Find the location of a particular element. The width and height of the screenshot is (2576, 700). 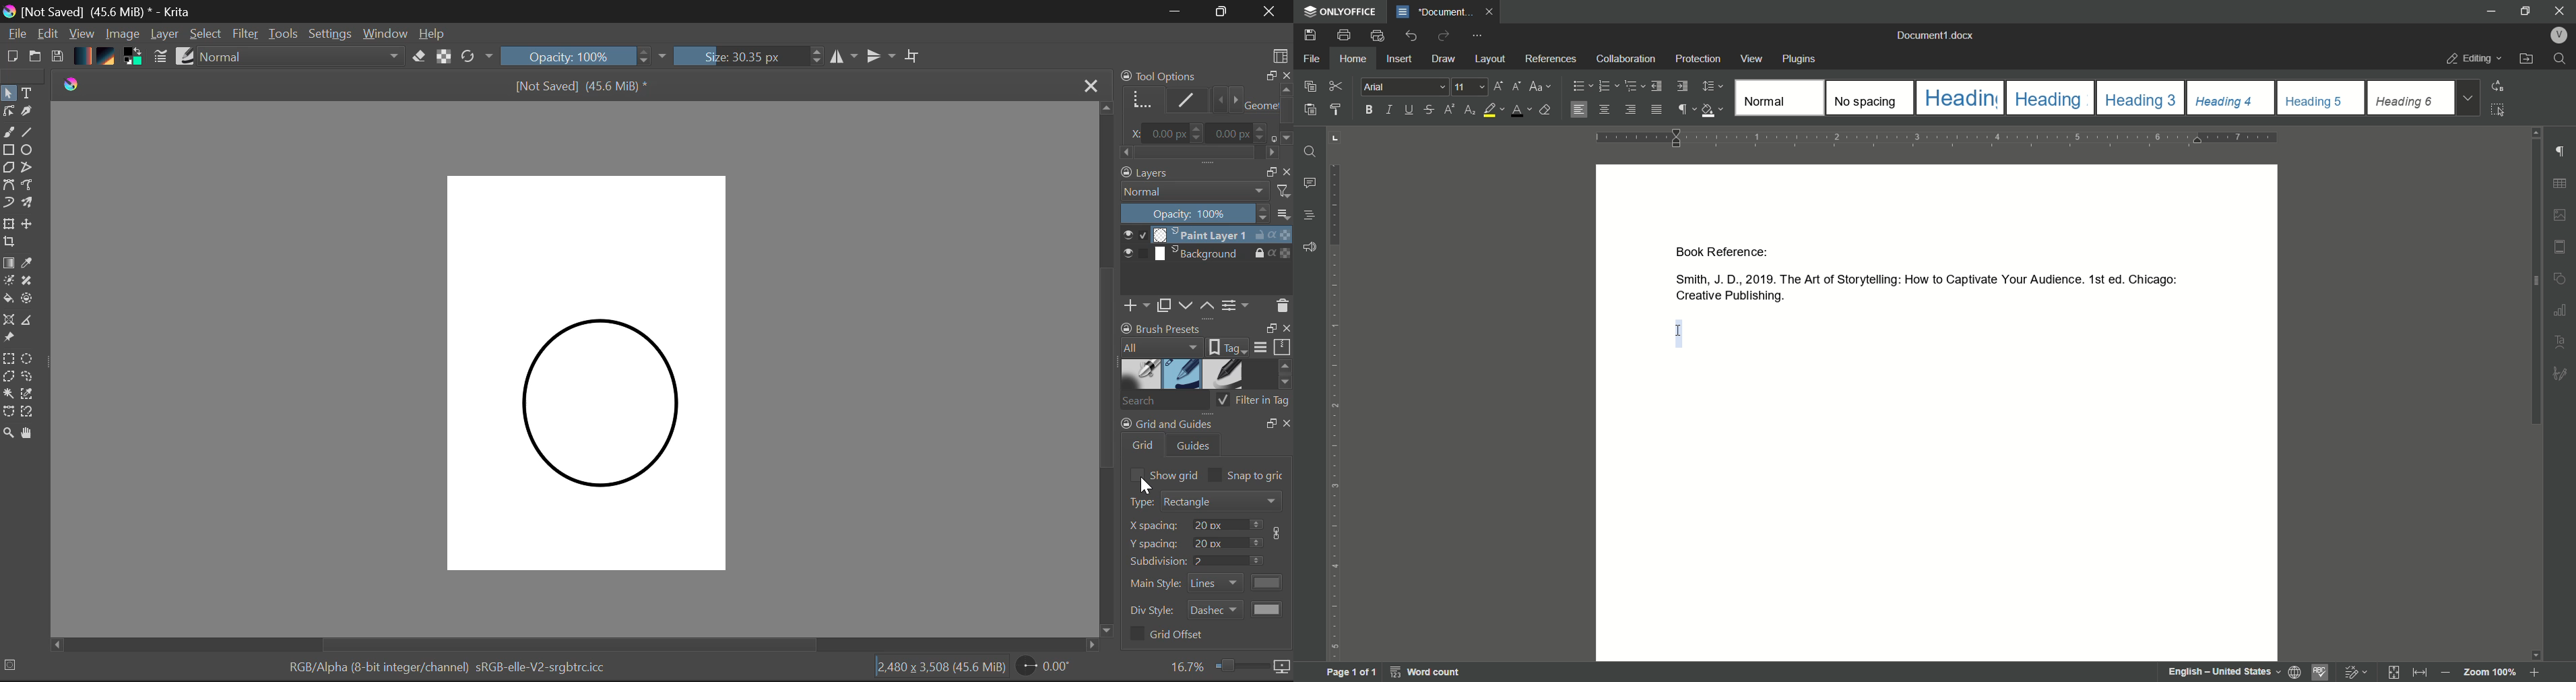

Colors in use is located at coordinates (136, 59).